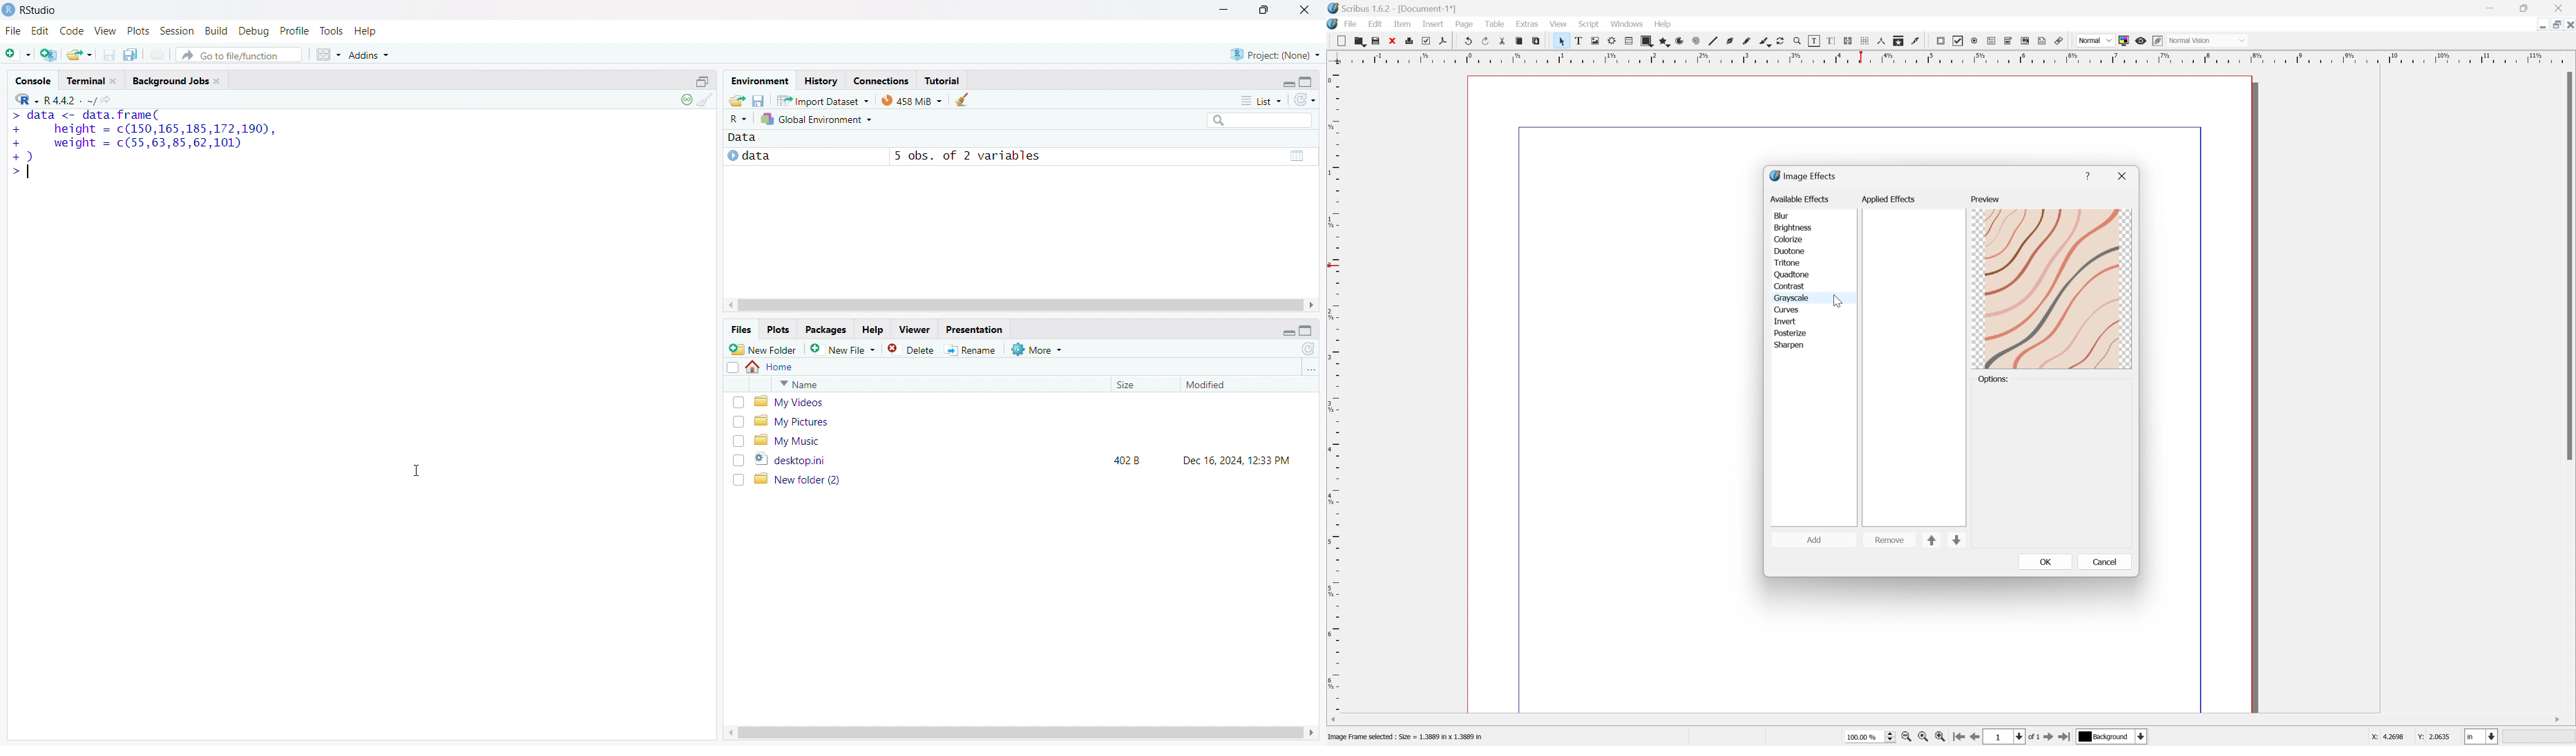 This screenshot has height=756, width=2576. What do you see at coordinates (1038, 349) in the screenshot?
I see `more` at bounding box center [1038, 349].